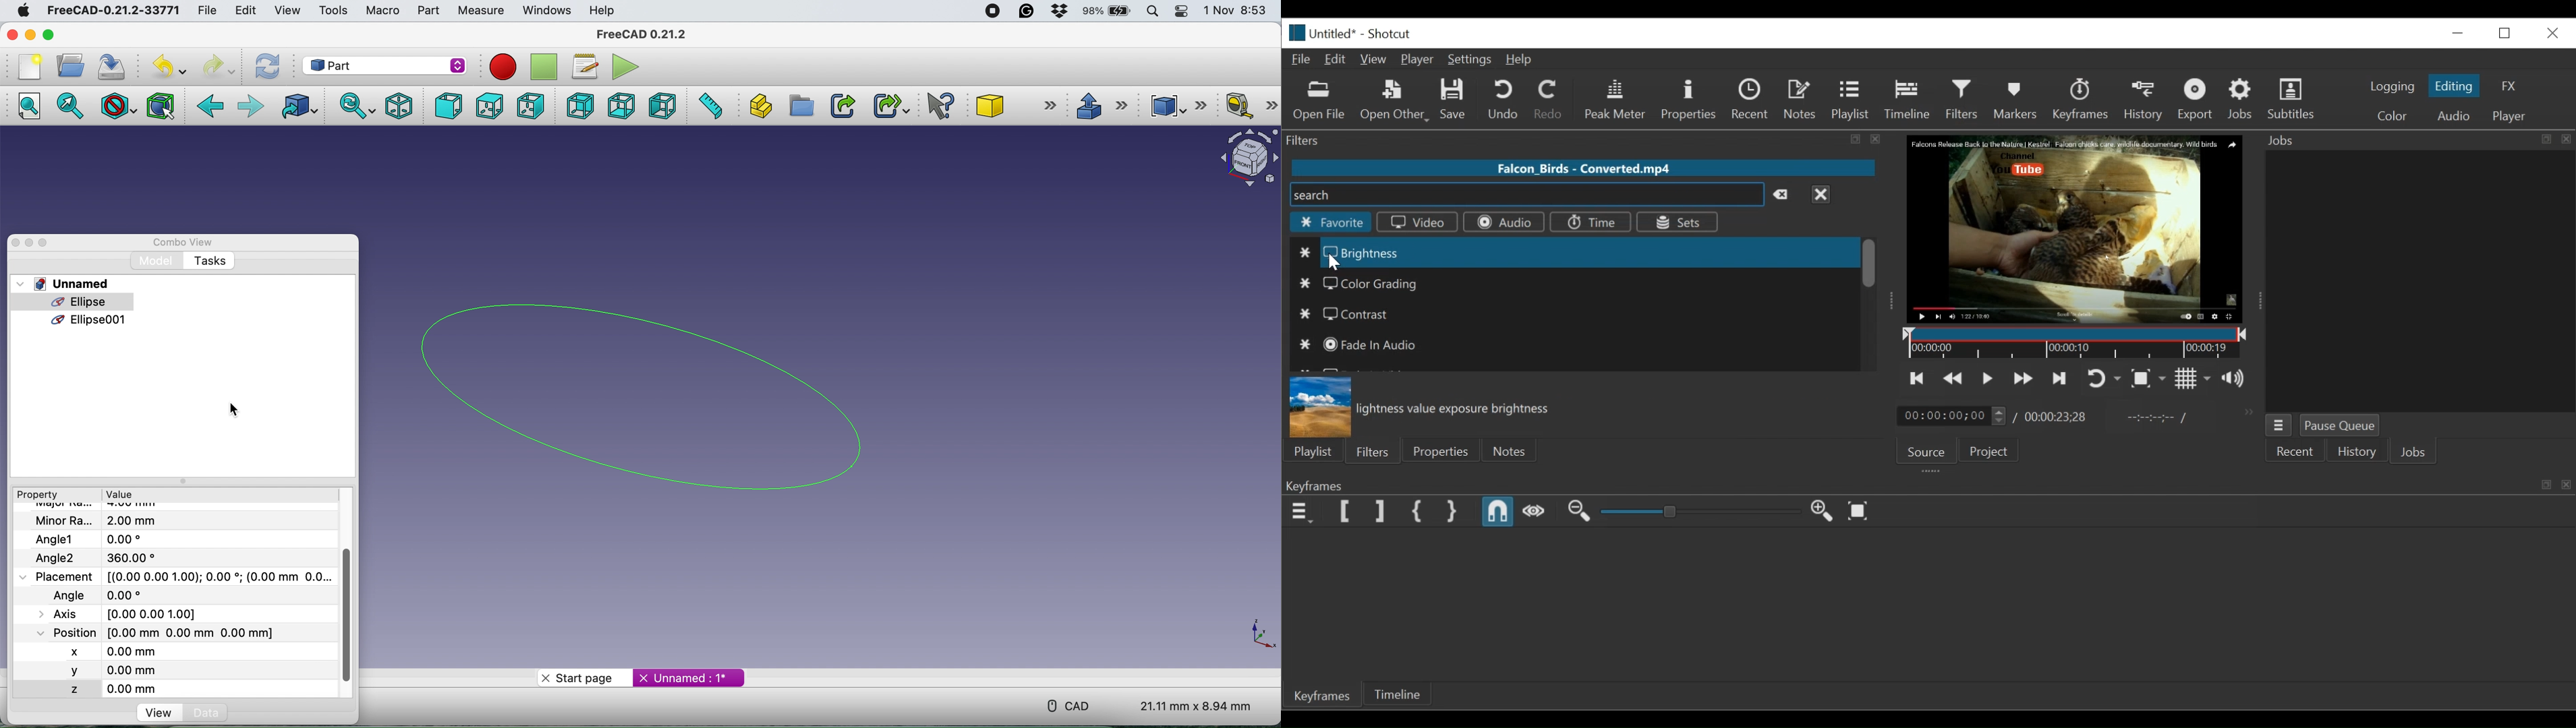  Describe the element at coordinates (1689, 100) in the screenshot. I see `Properties` at that location.